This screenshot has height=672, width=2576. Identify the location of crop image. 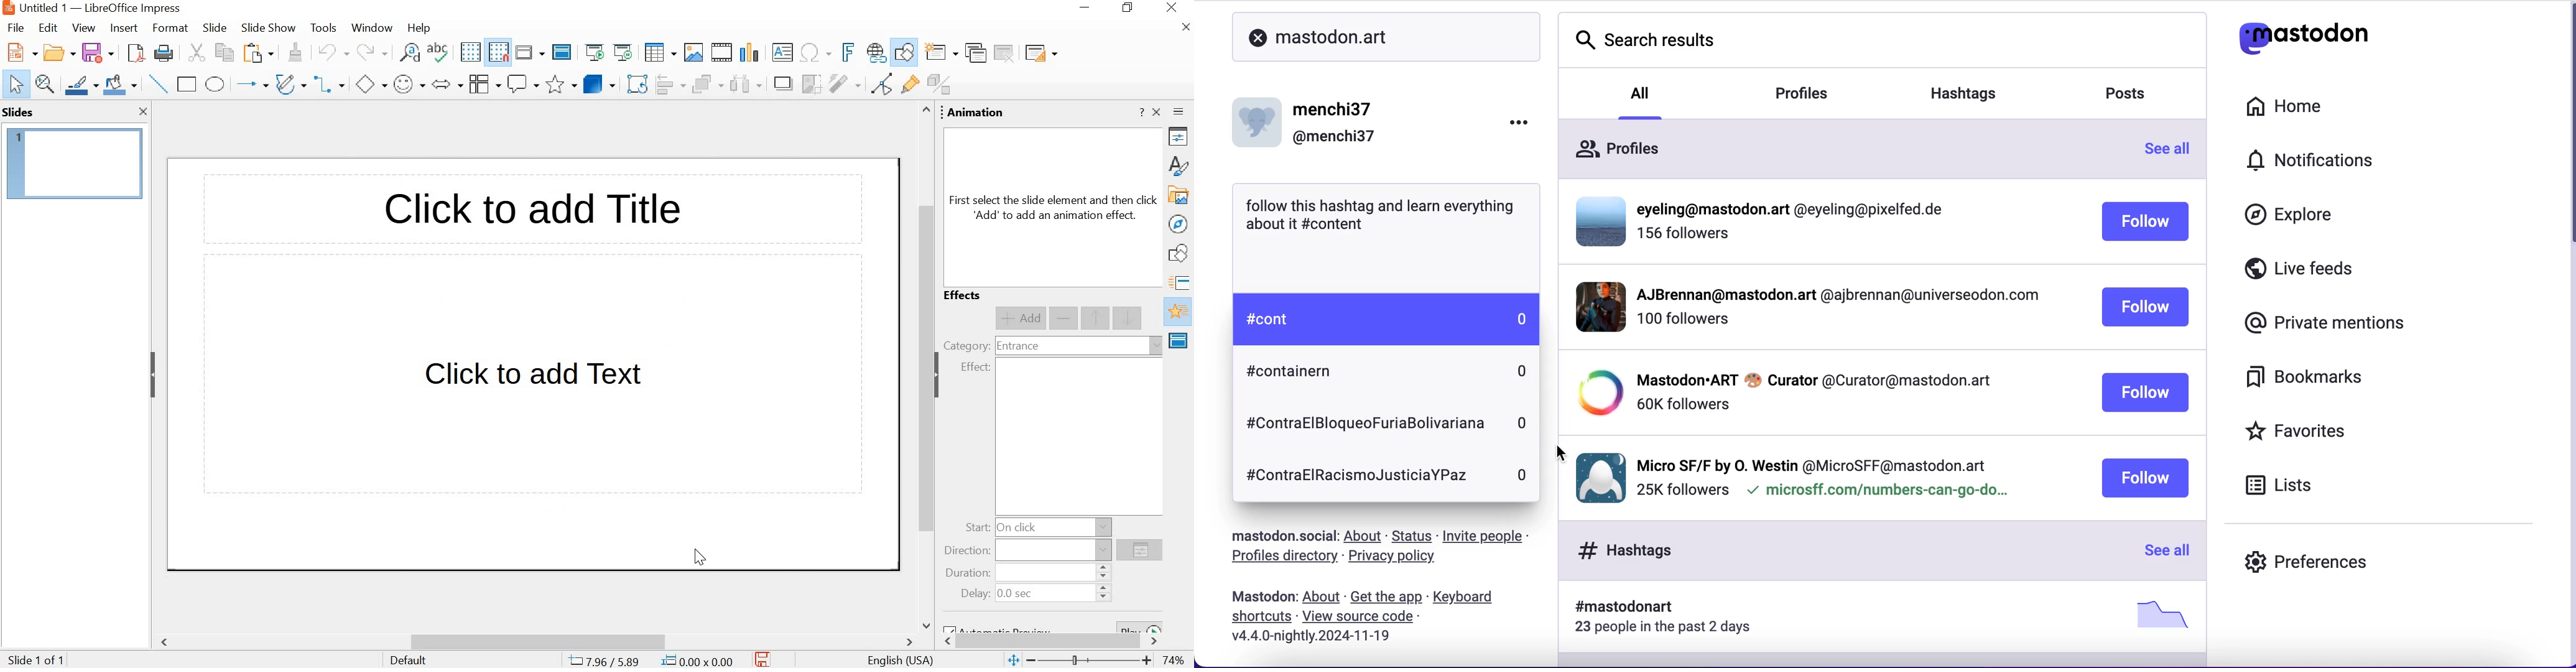
(811, 84).